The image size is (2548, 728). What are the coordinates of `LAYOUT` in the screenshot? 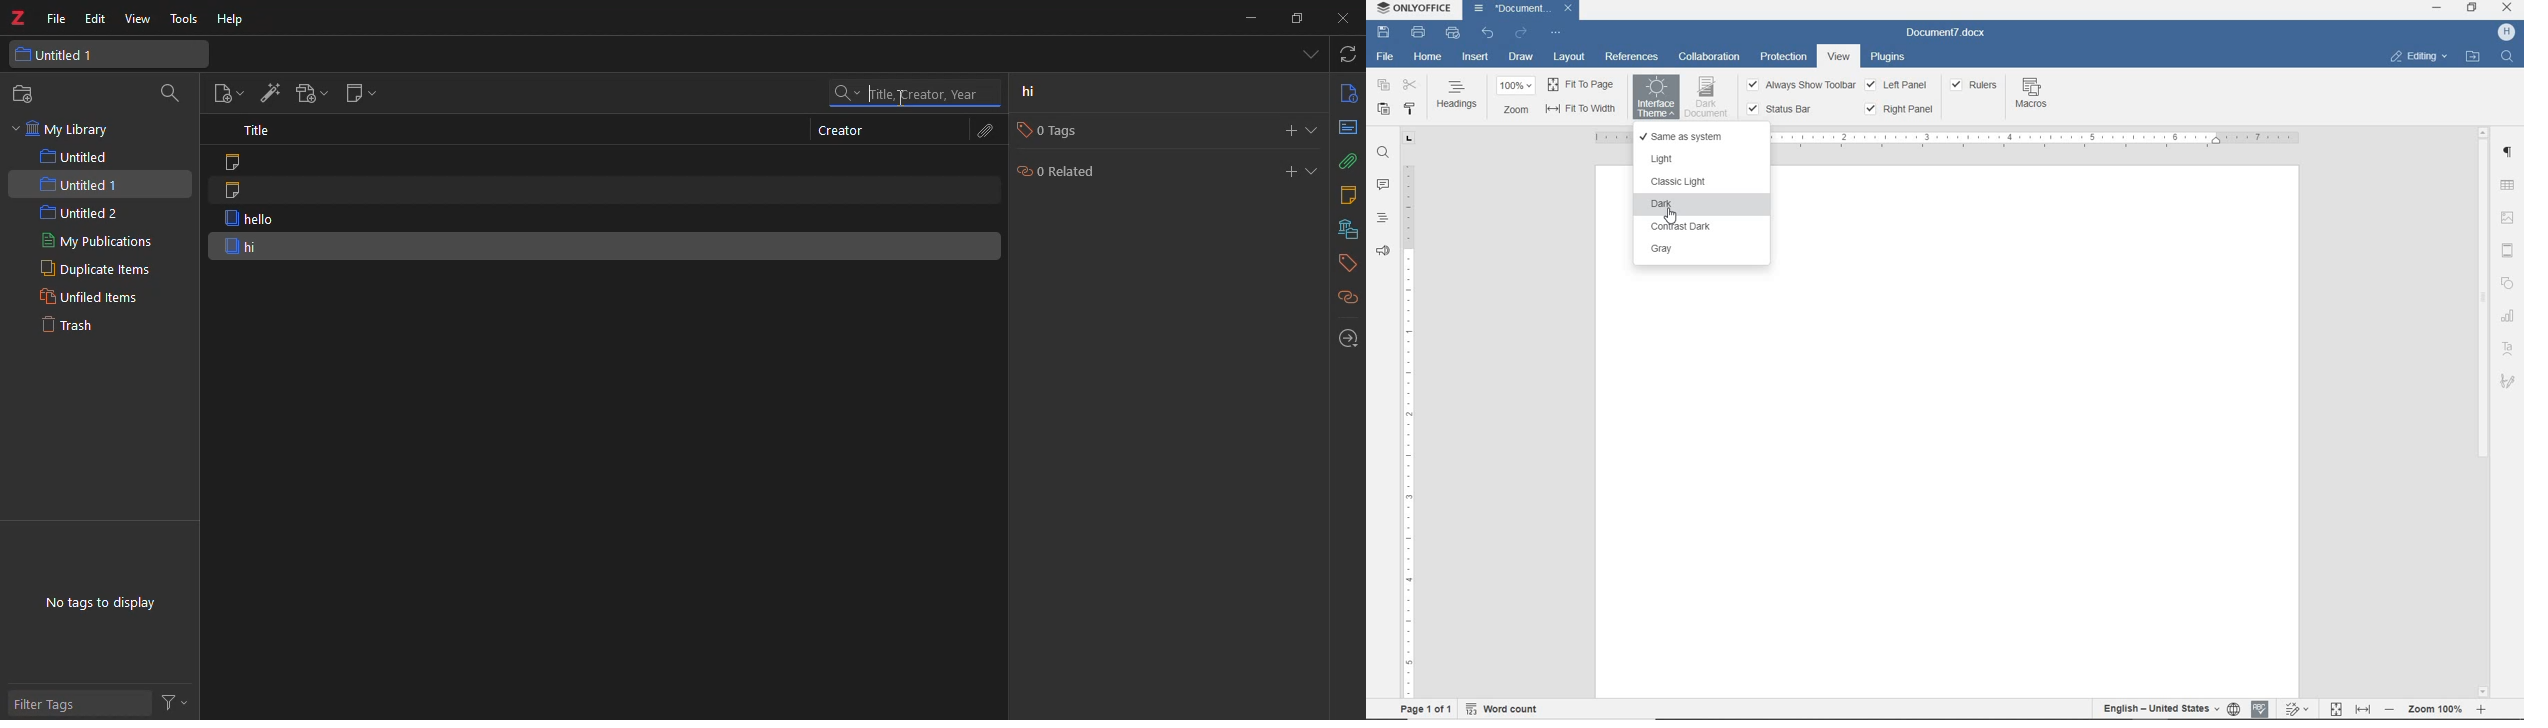 It's located at (1570, 58).